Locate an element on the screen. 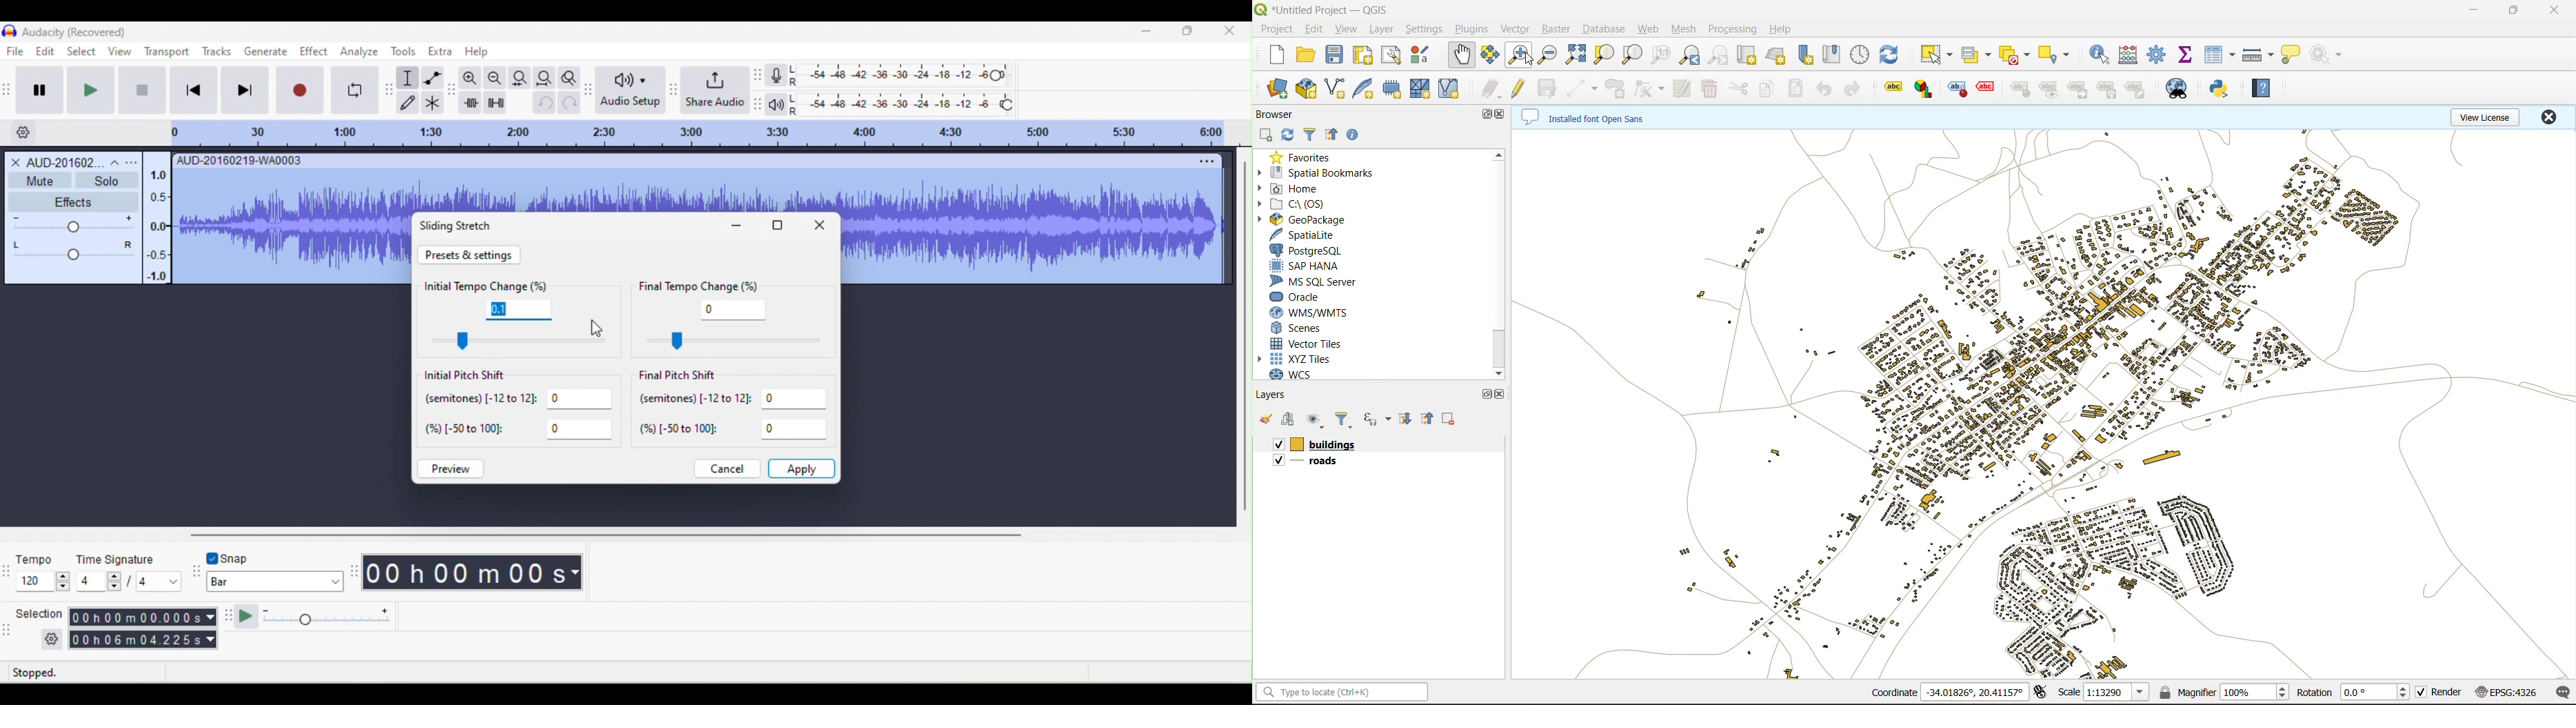 The image size is (2576, 728). save is located at coordinates (1335, 53).